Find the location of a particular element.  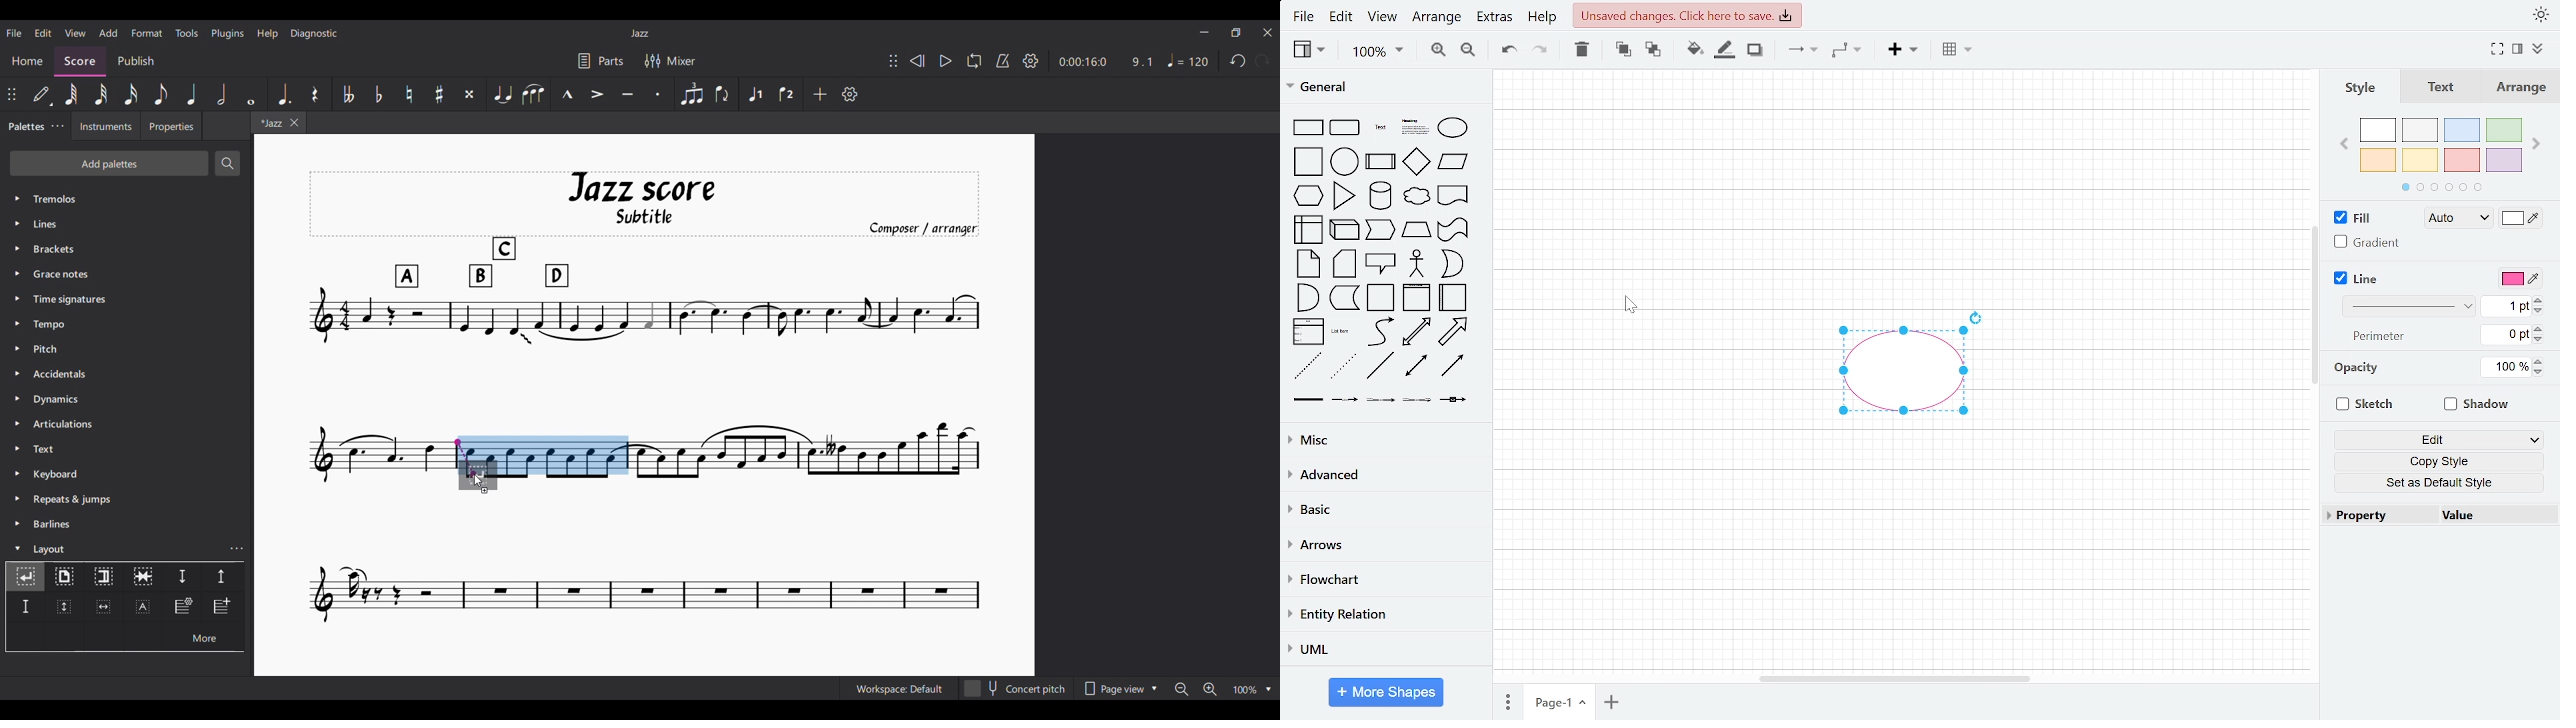

Insert text frame is located at coordinates (143, 607).